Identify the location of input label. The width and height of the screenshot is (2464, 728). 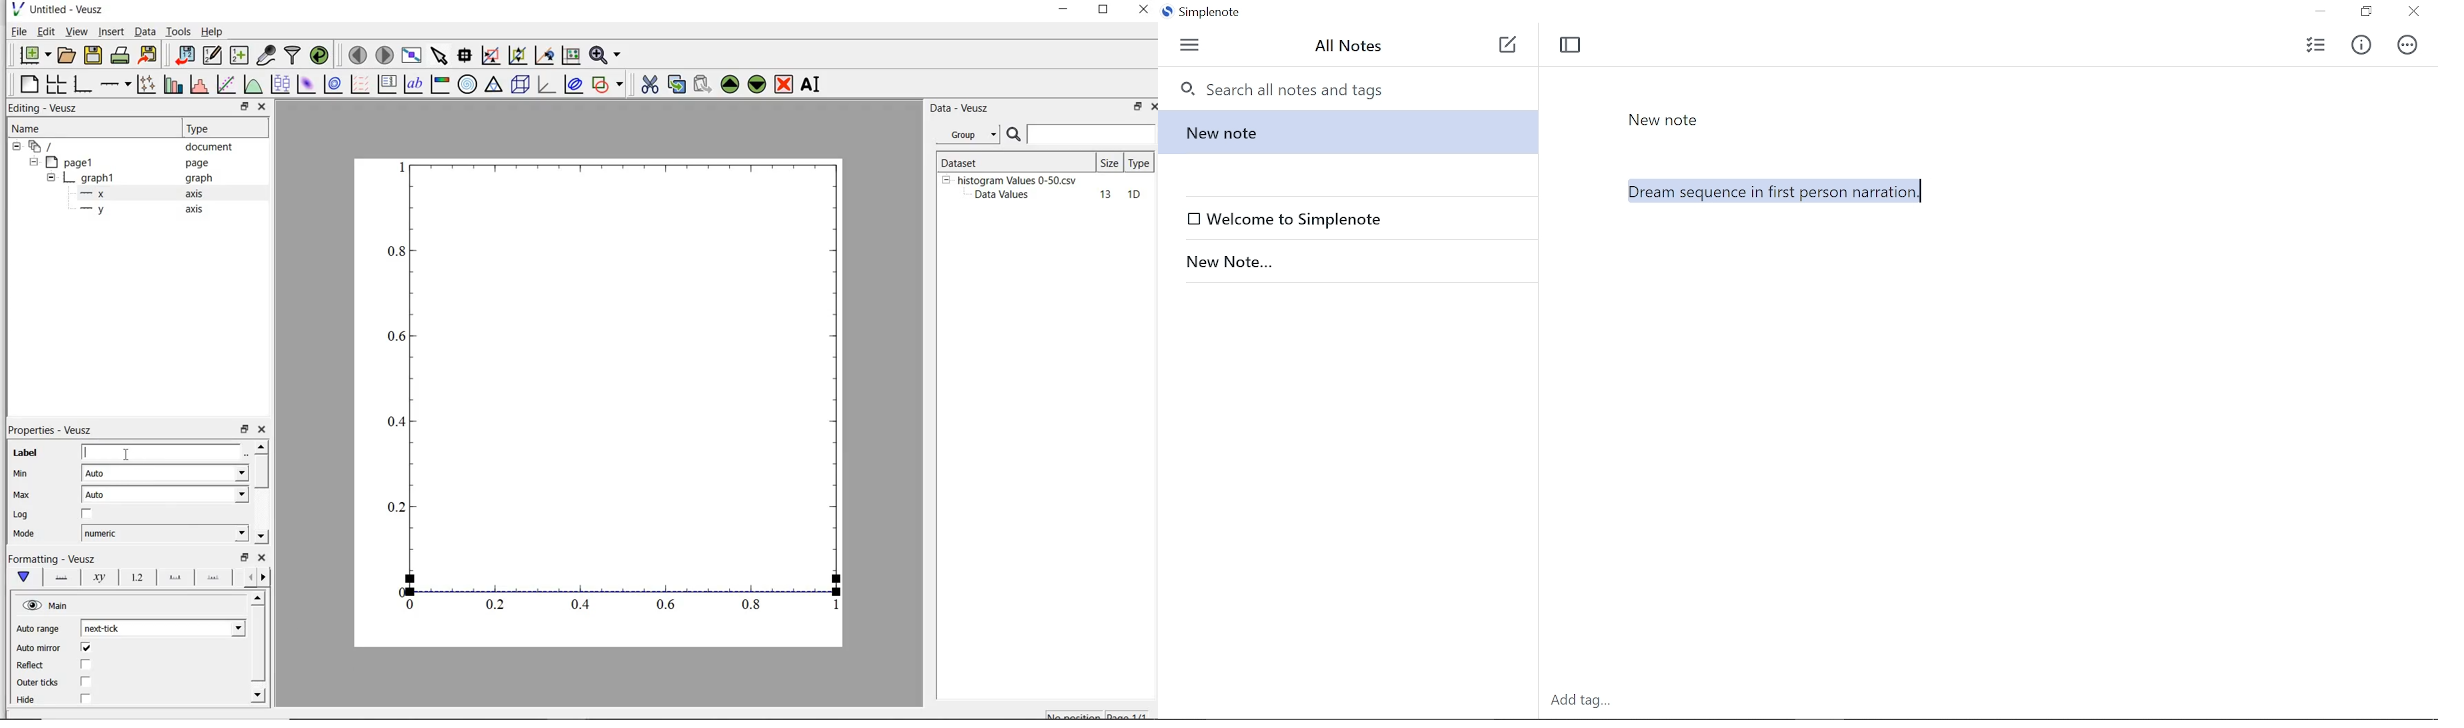
(161, 454).